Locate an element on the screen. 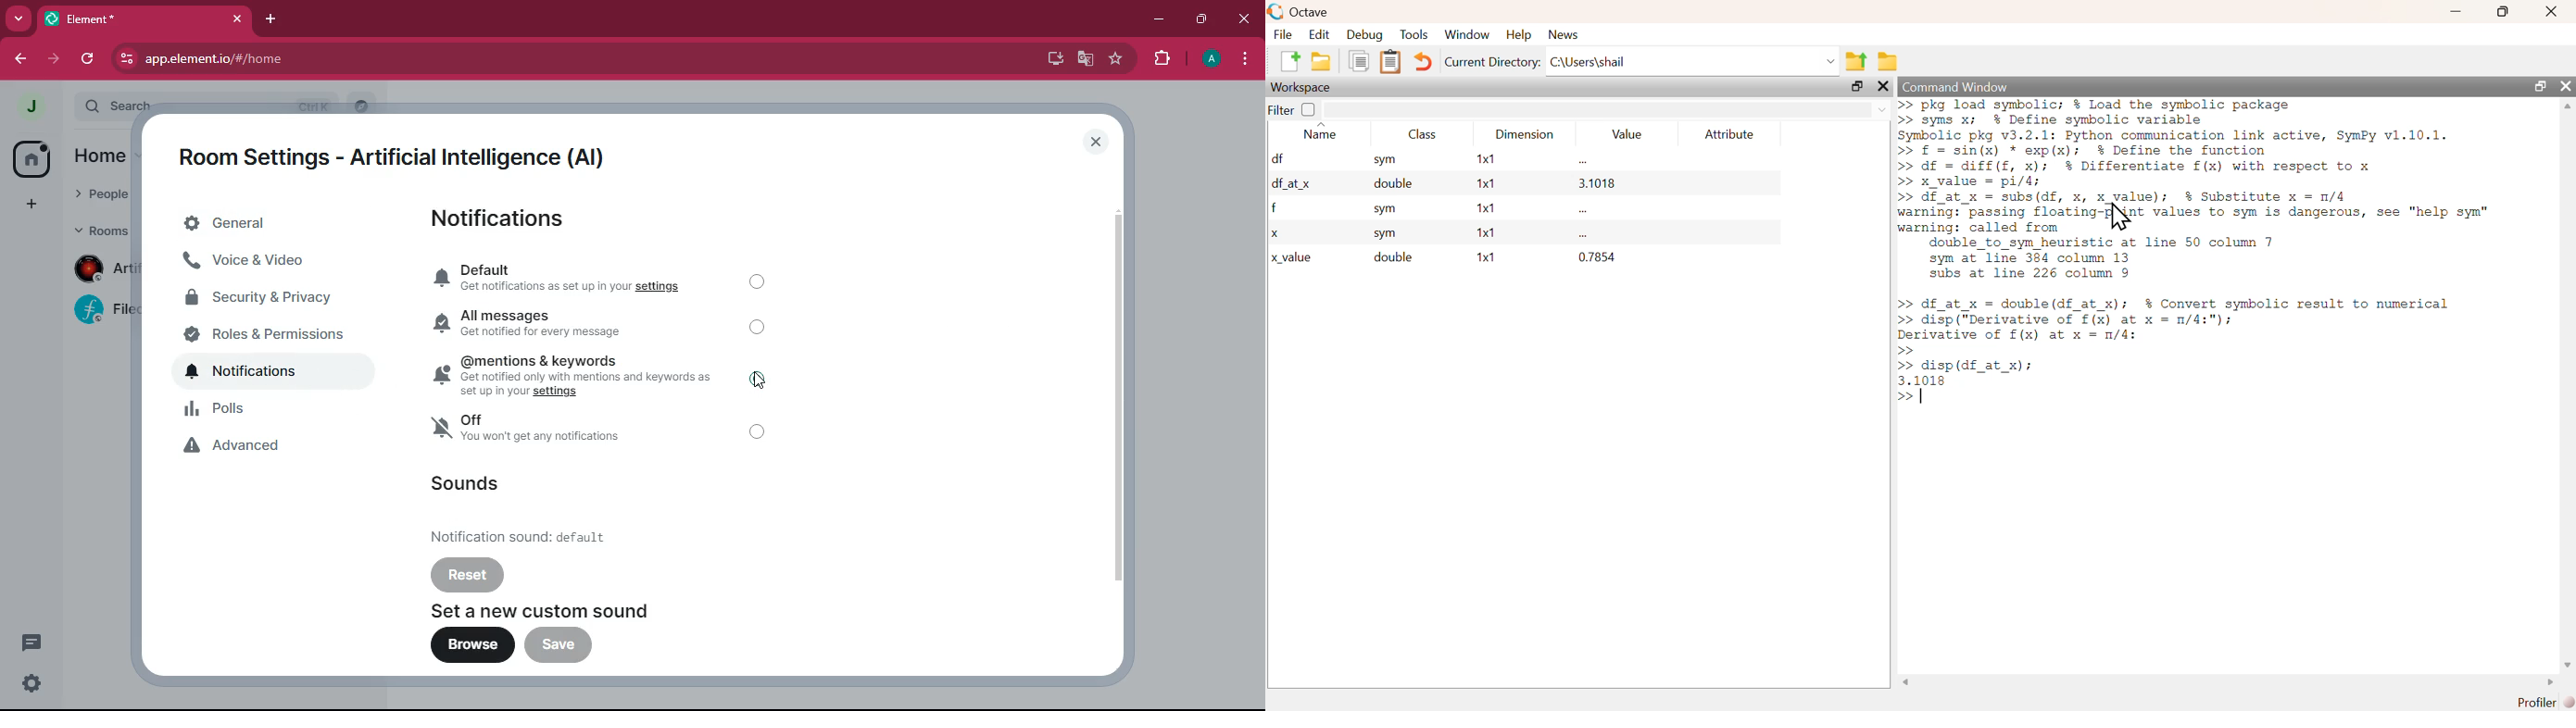 The image size is (2576, 728). search is located at coordinates (363, 106).